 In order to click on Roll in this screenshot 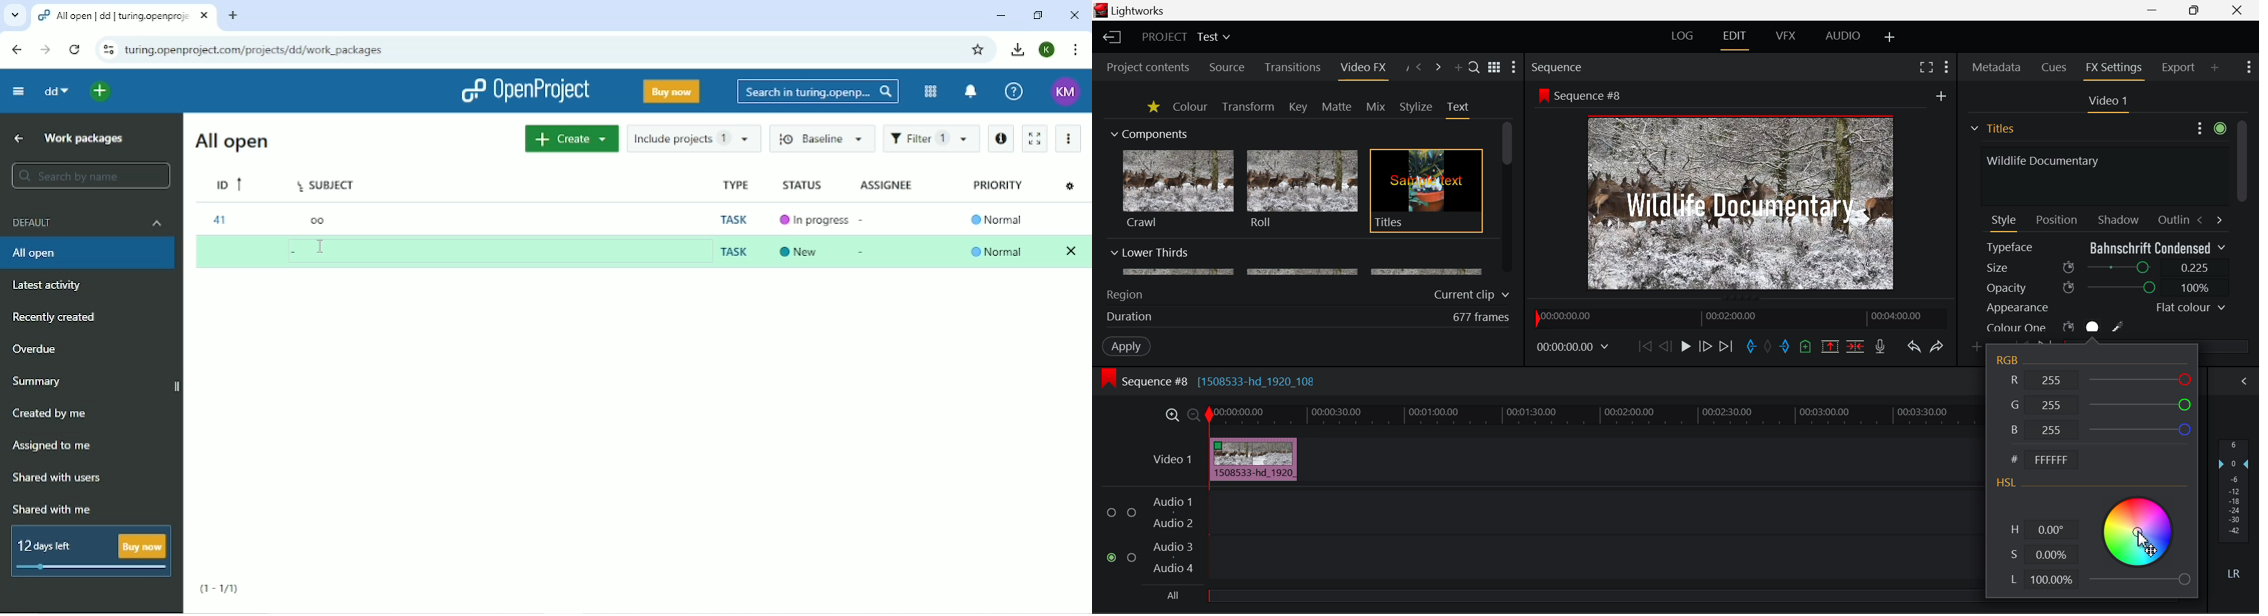, I will do `click(1301, 190)`.